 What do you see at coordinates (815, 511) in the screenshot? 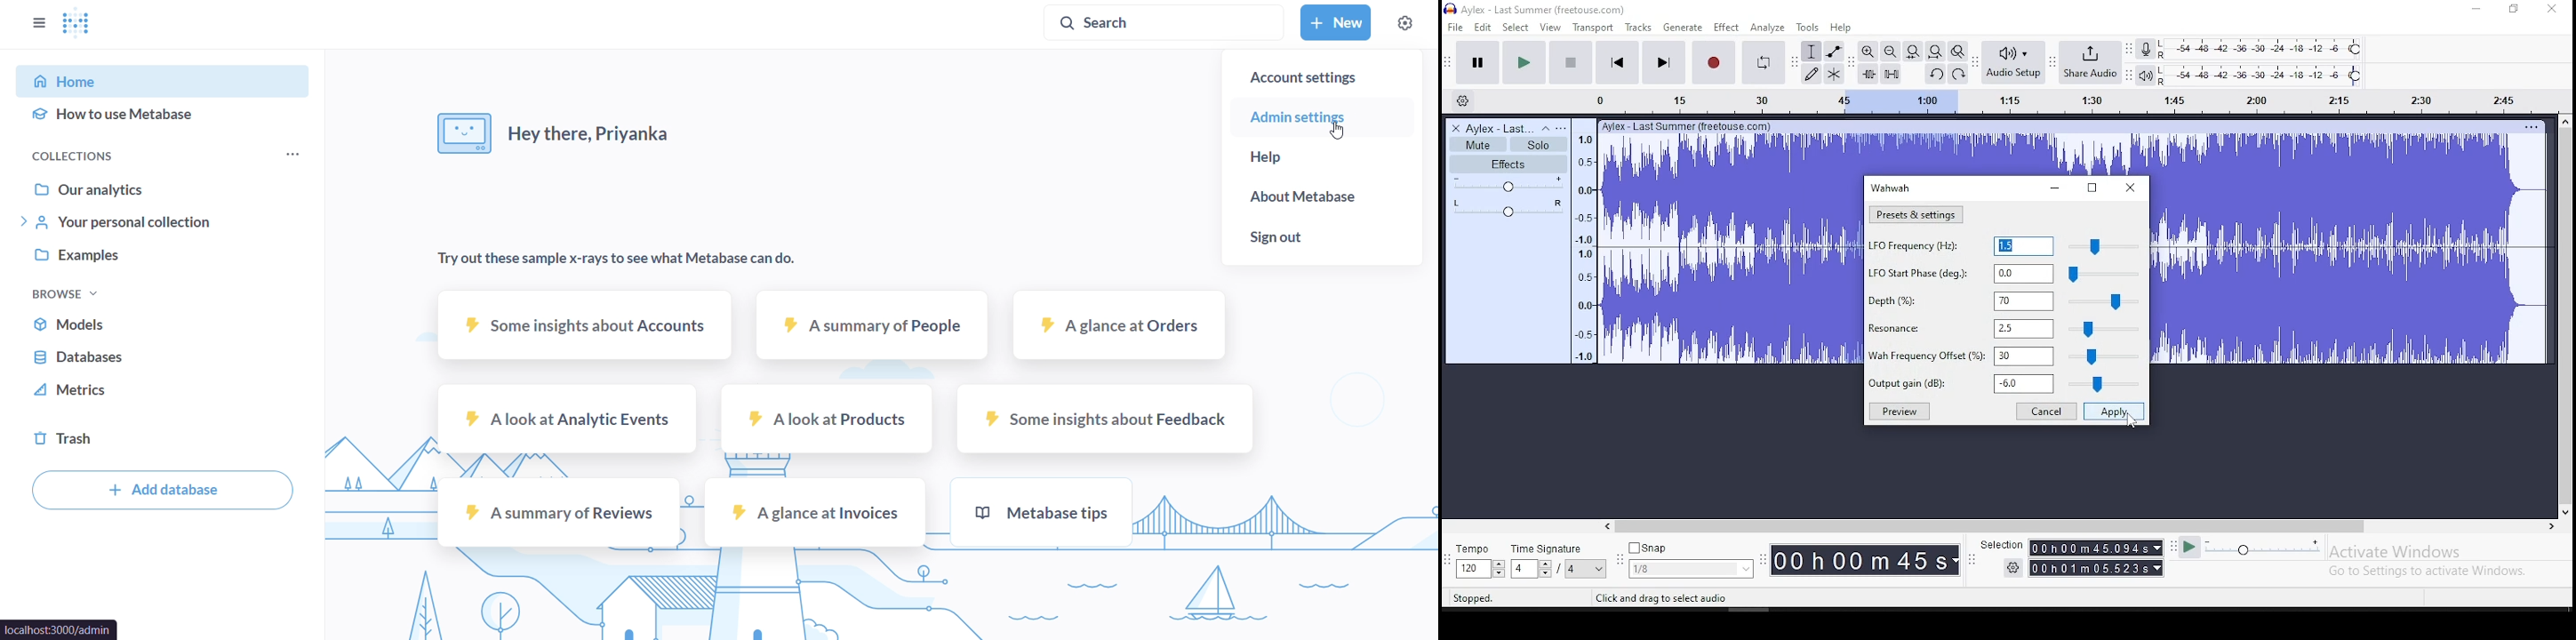
I see `a glance at invoice` at bounding box center [815, 511].